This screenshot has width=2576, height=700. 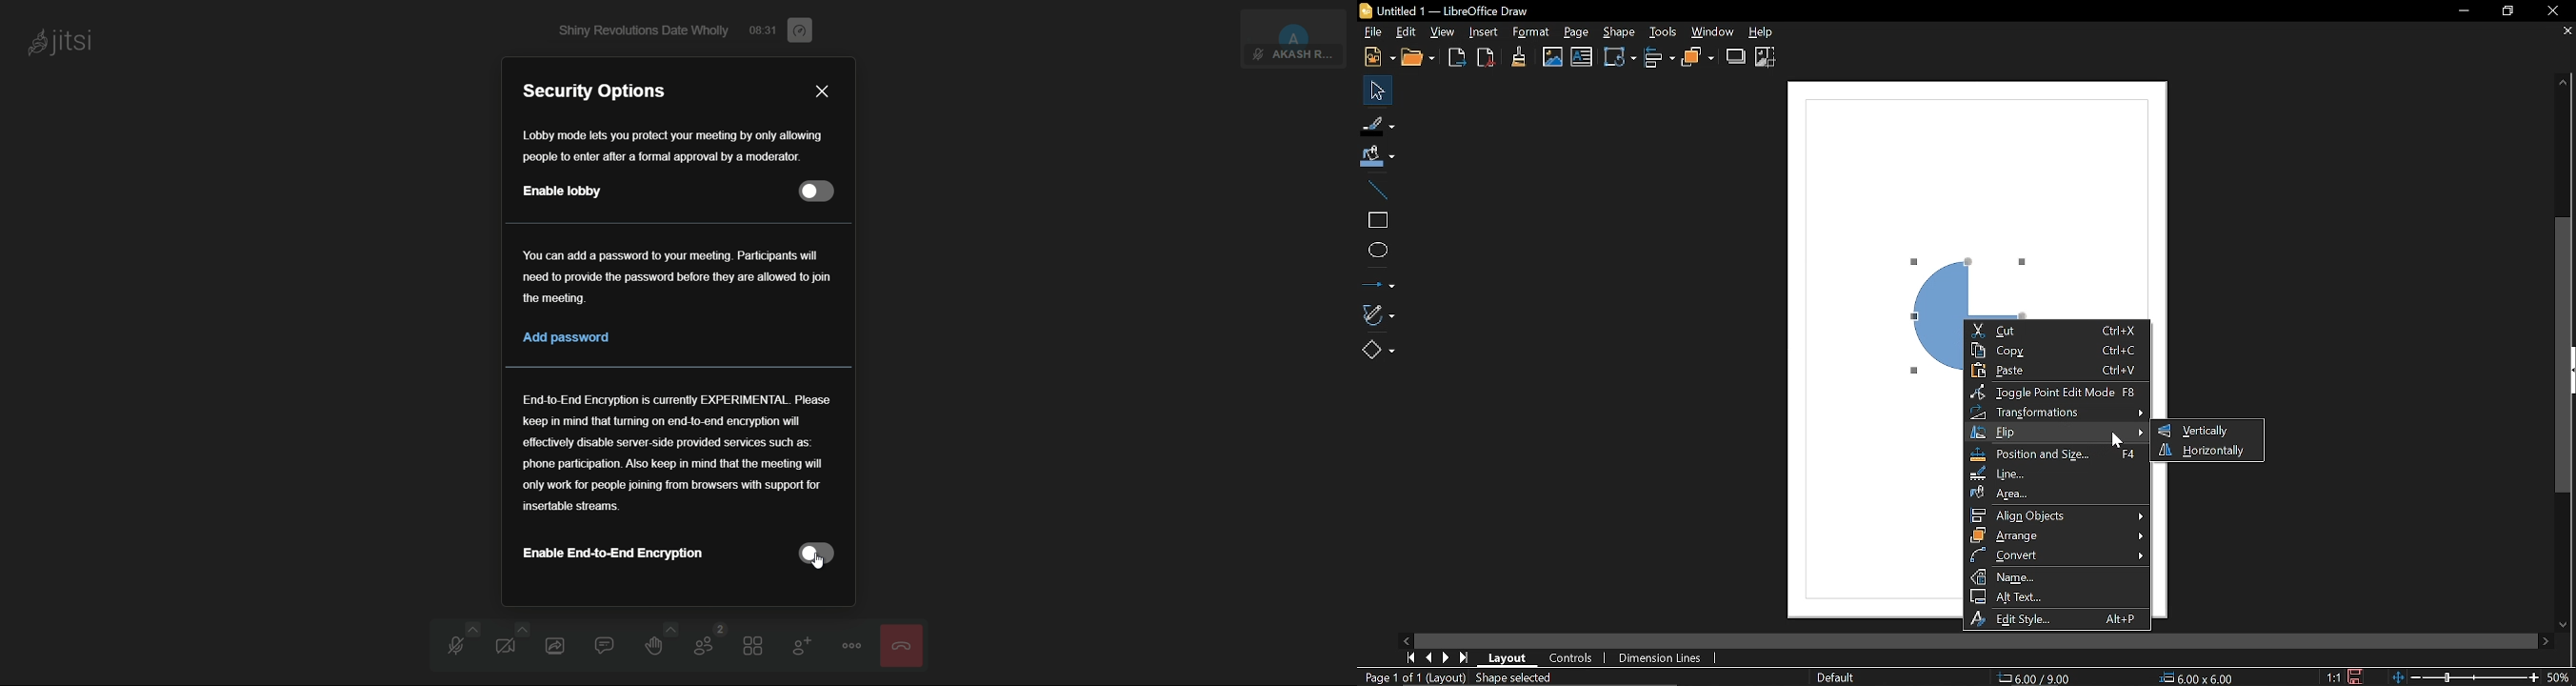 What do you see at coordinates (1516, 58) in the screenshot?
I see `Clone` at bounding box center [1516, 58].